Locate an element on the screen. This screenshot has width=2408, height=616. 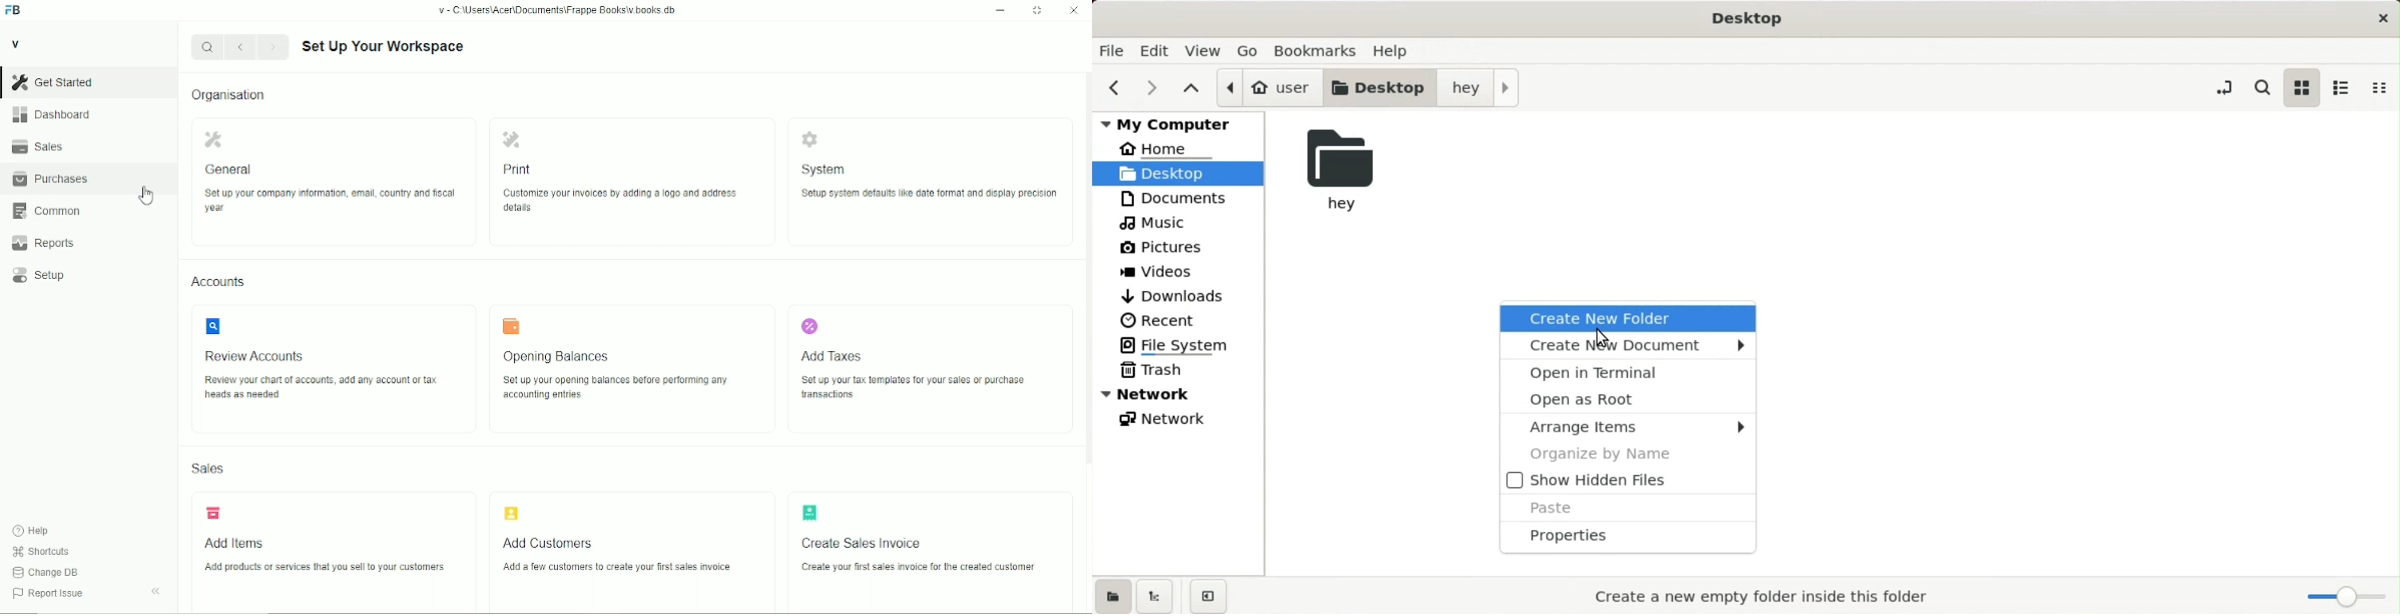
Print is located at coordinates (521, 169).